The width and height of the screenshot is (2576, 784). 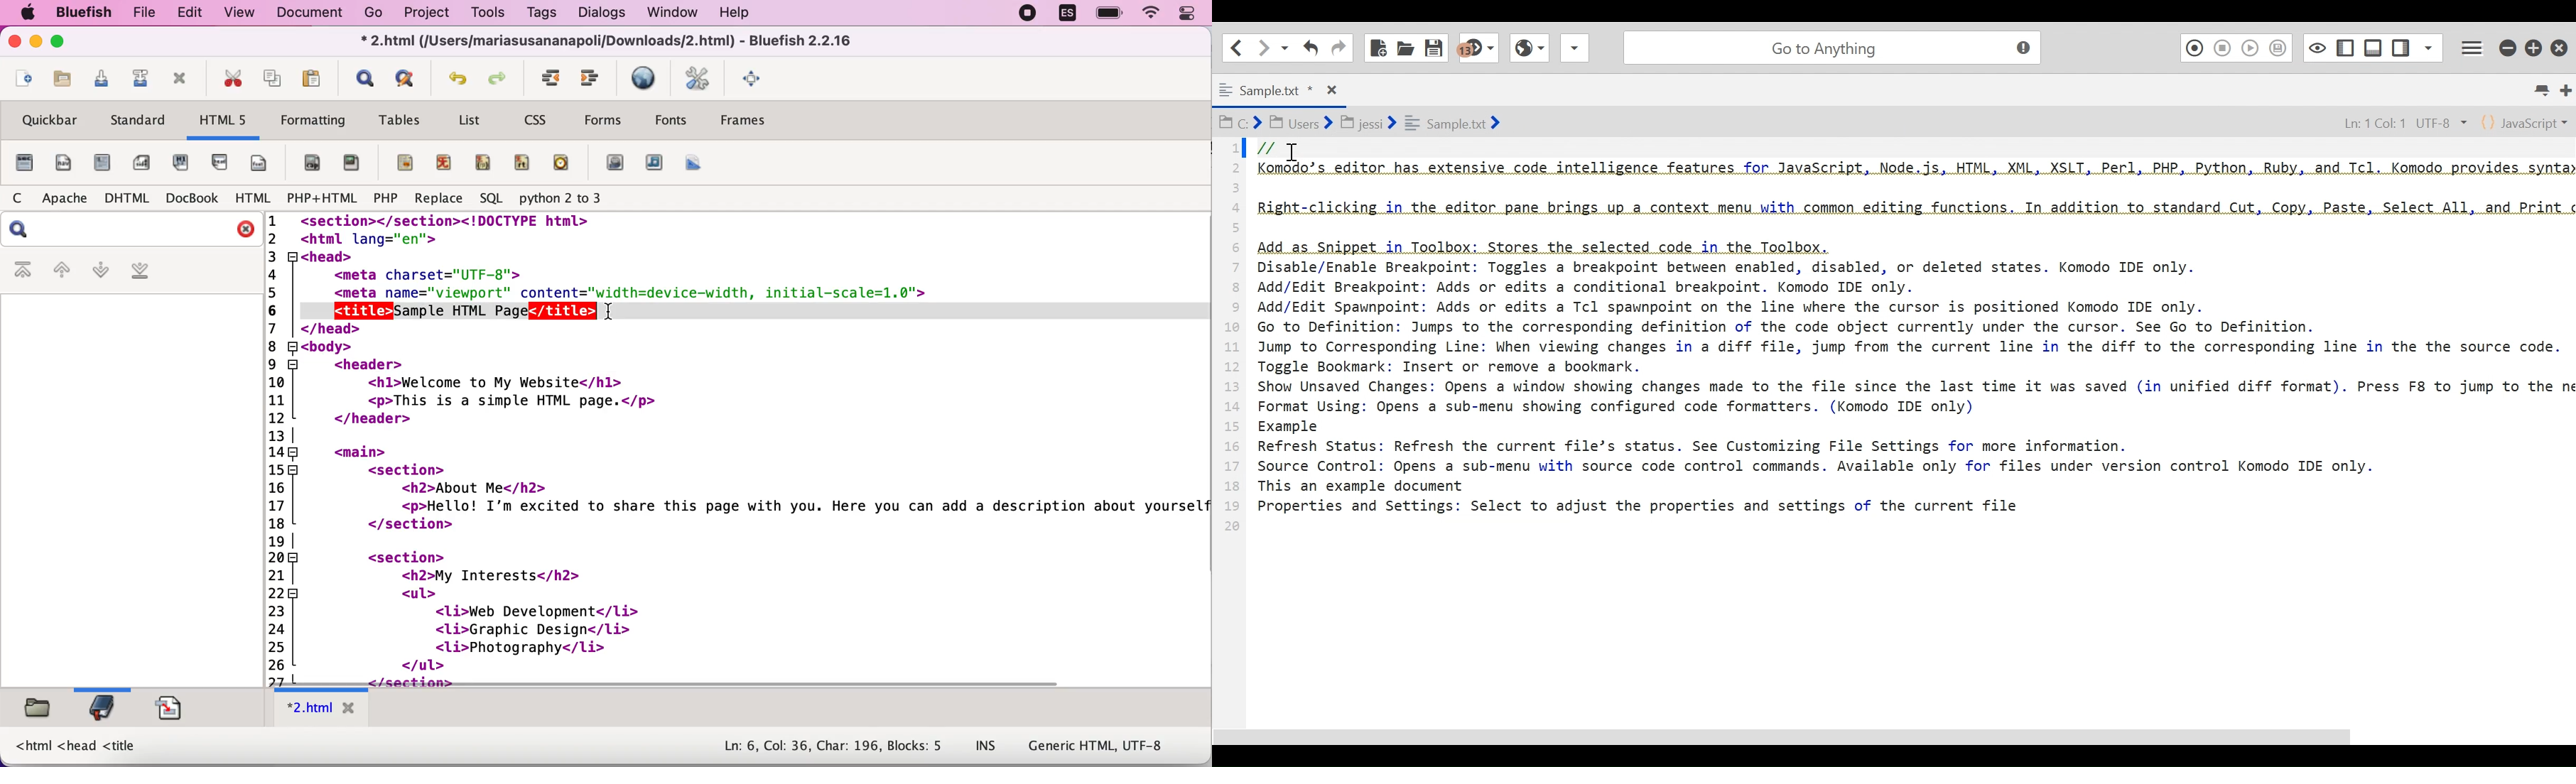 I want to click on header, so click(x=224, y=162).